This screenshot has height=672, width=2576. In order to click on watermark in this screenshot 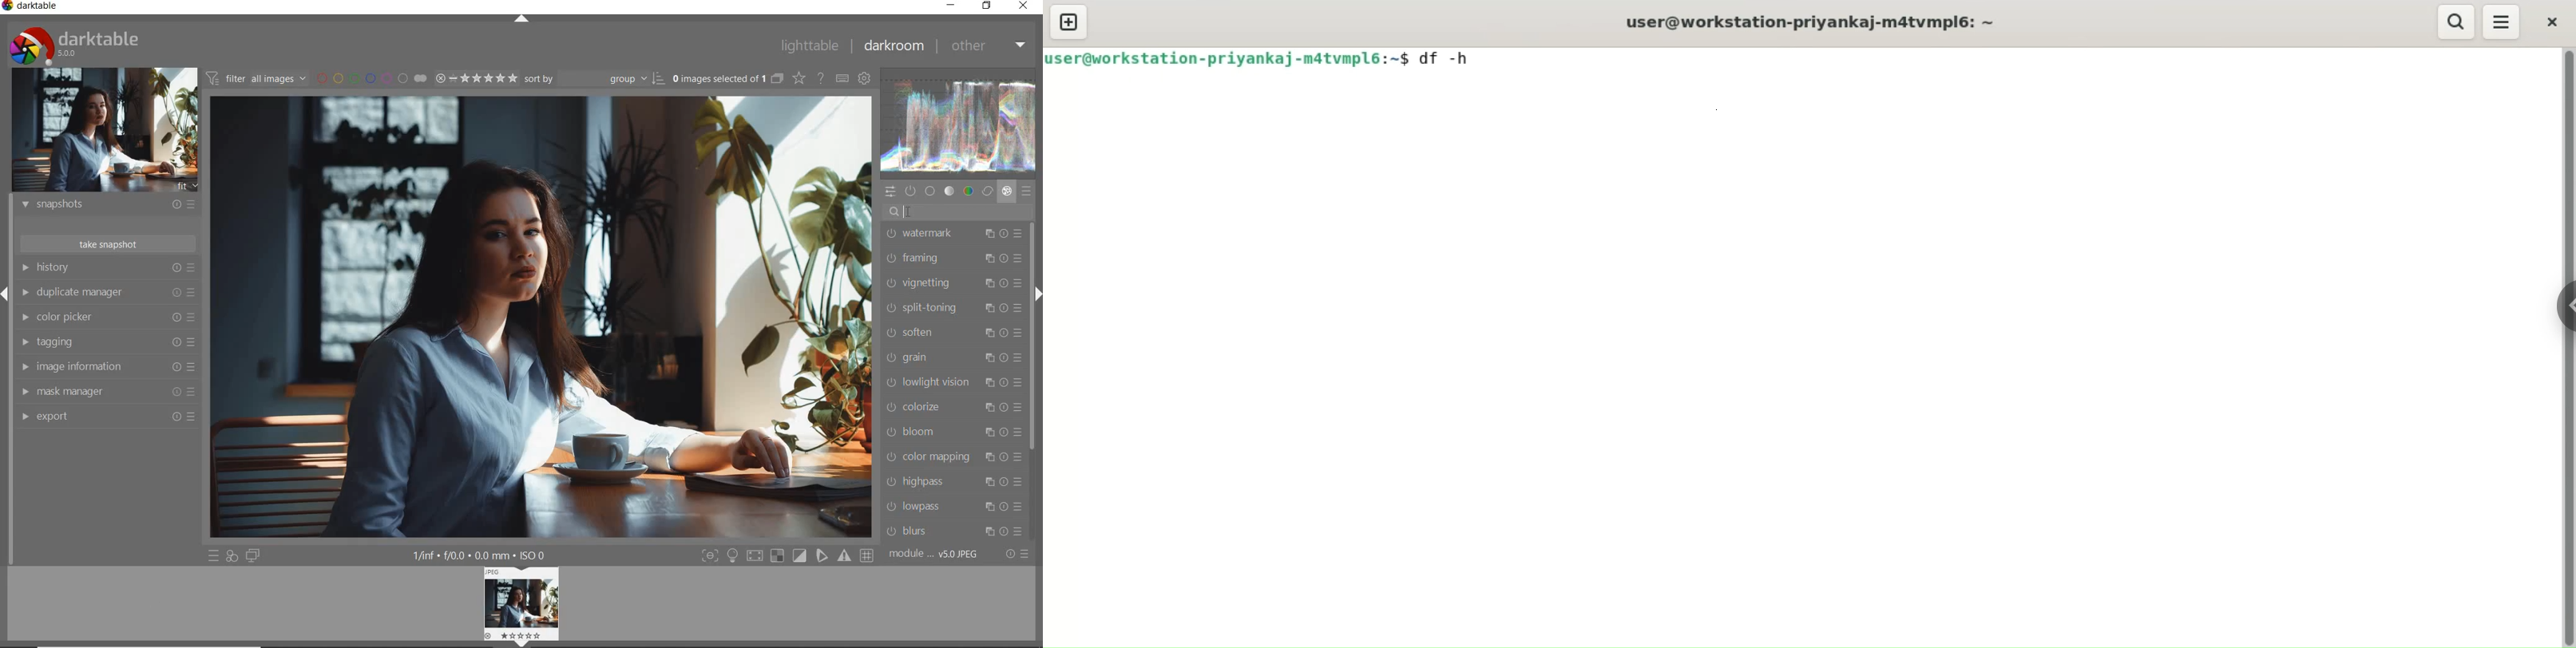, I will do `click(955, 234)`.